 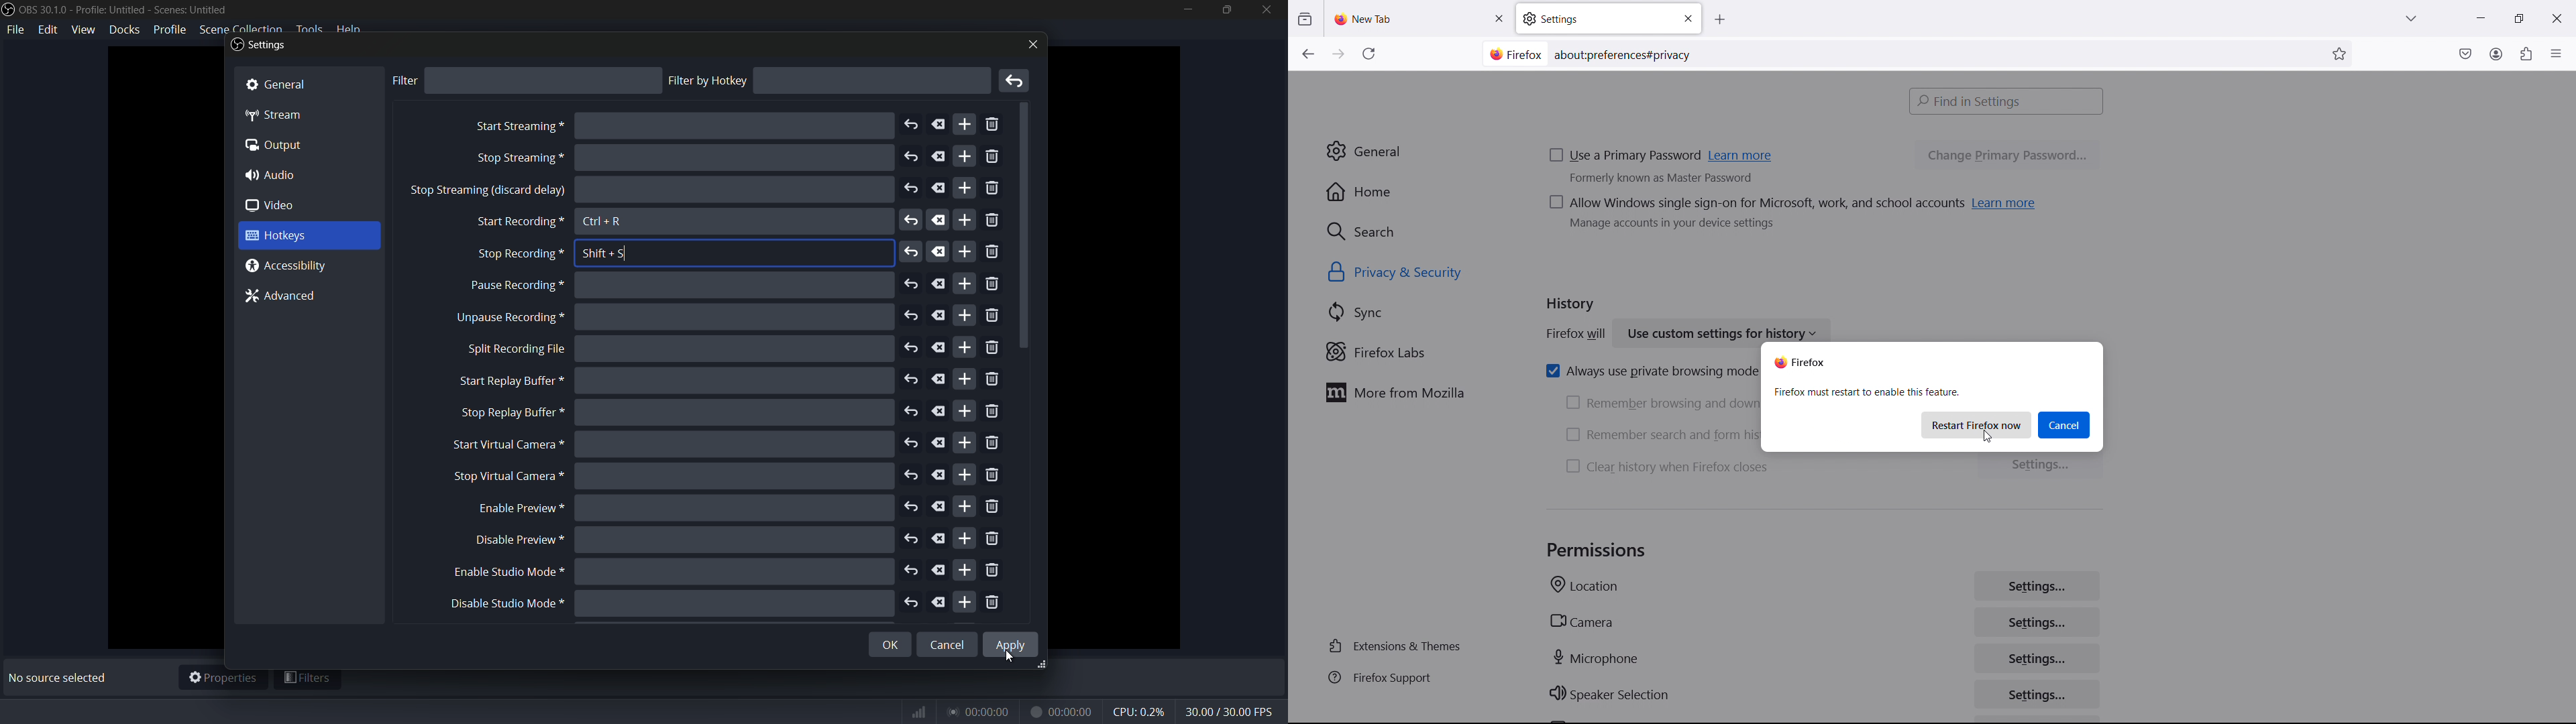 What do you see at coordinates (223, 678) in the screenshot?
I see `properties` at bounding box center [223, 678].